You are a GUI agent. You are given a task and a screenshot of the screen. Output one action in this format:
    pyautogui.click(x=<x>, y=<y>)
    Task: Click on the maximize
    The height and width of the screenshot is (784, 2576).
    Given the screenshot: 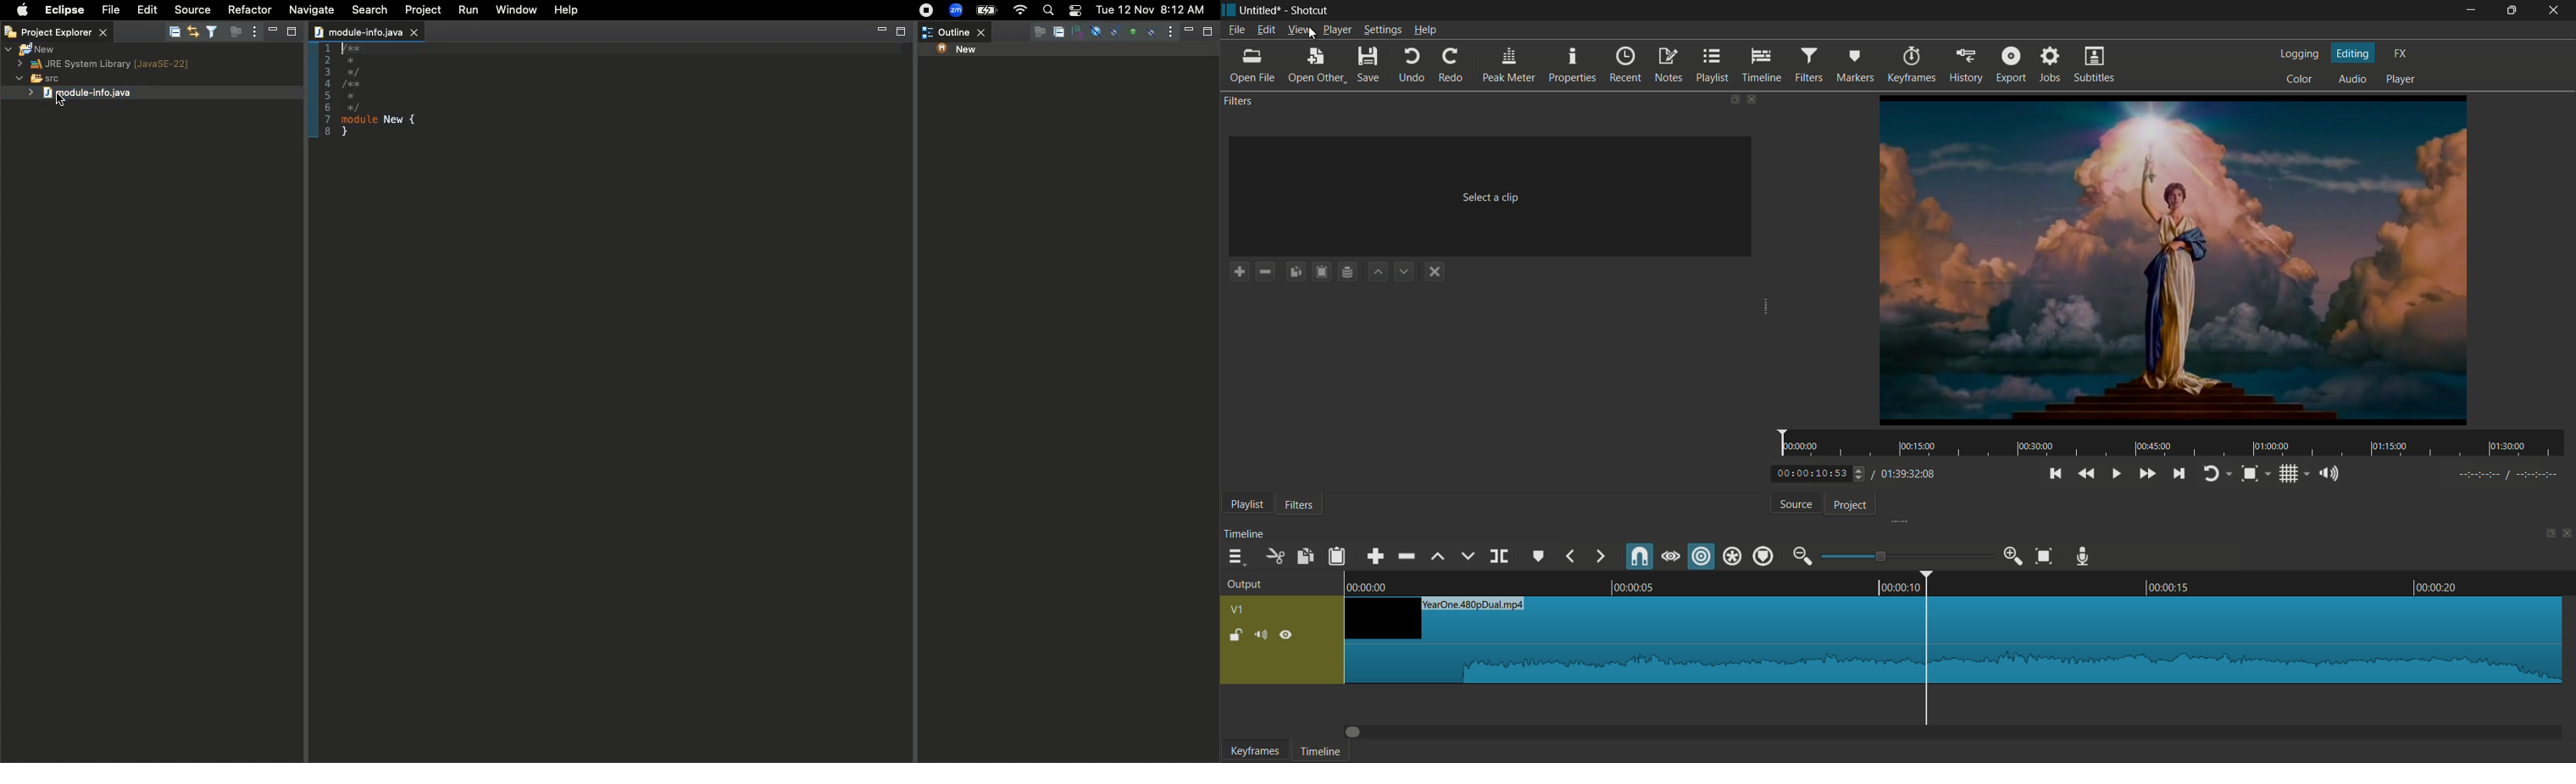 What is the action you would take?
    pyautogui.click(x=2514, y=10)
    